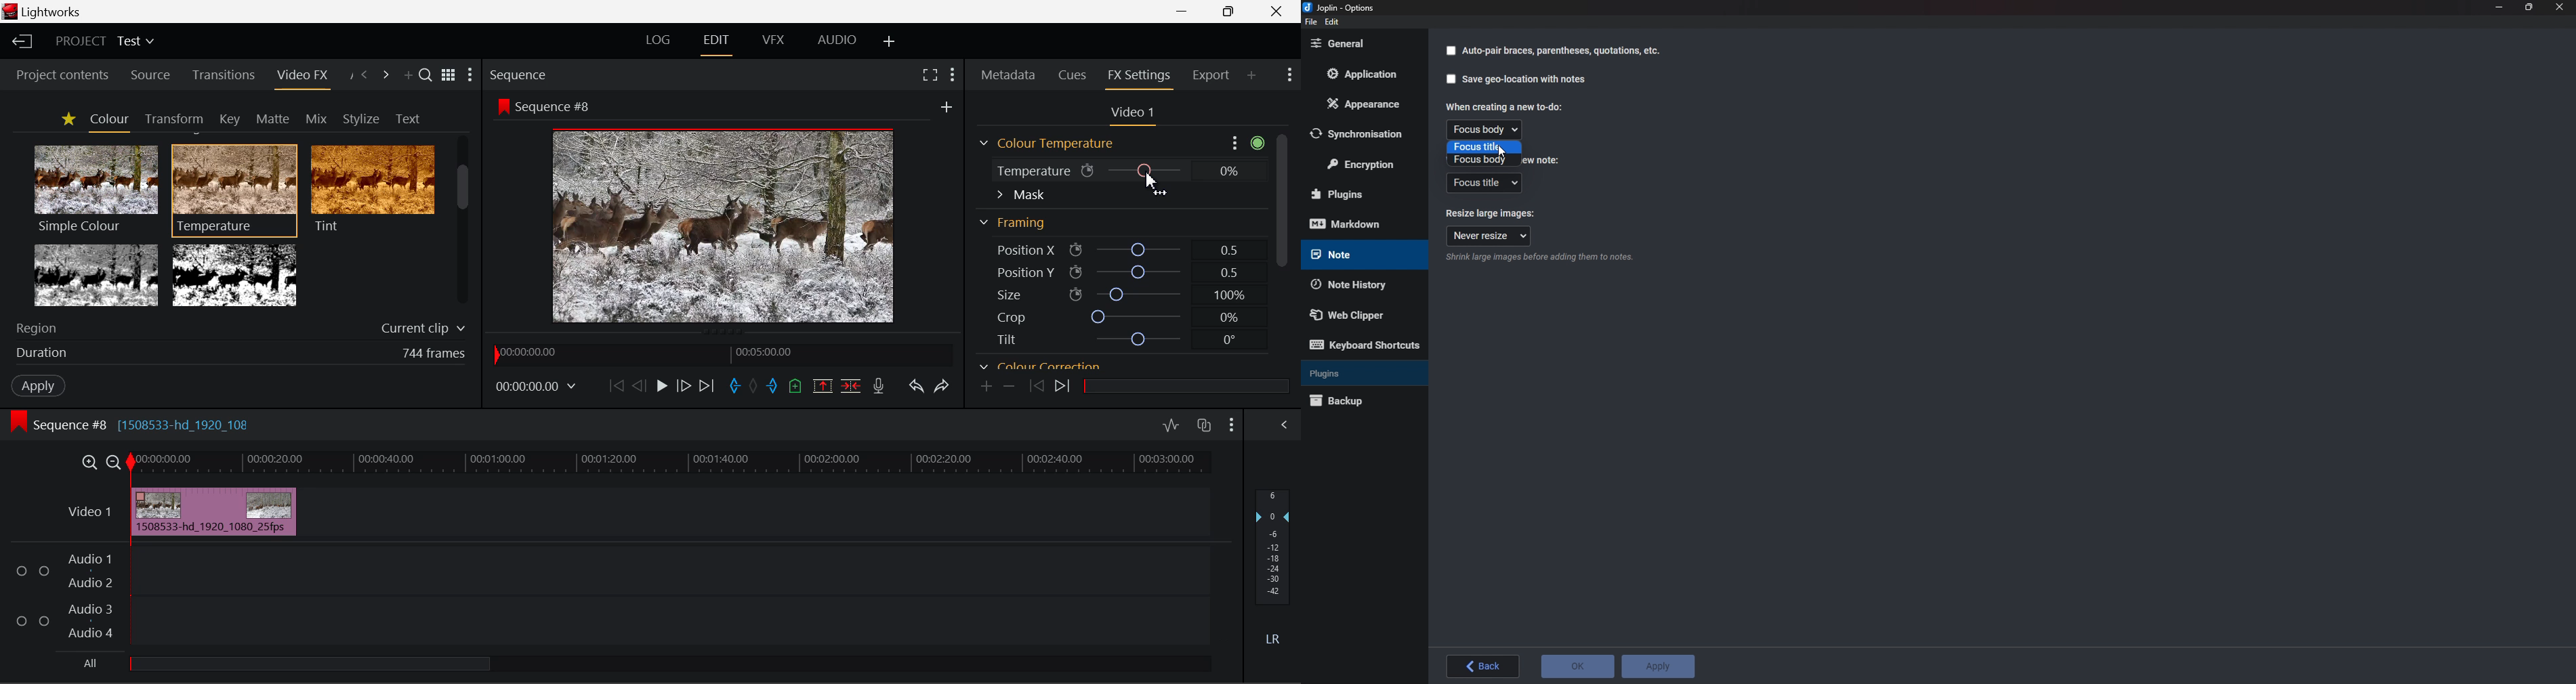 The width and height of the screenshot is (2576, 700). What do you see at coordinates (716, 44) in the screenshot?
I see `EDIT Layout` at bounding box center [716, 44].